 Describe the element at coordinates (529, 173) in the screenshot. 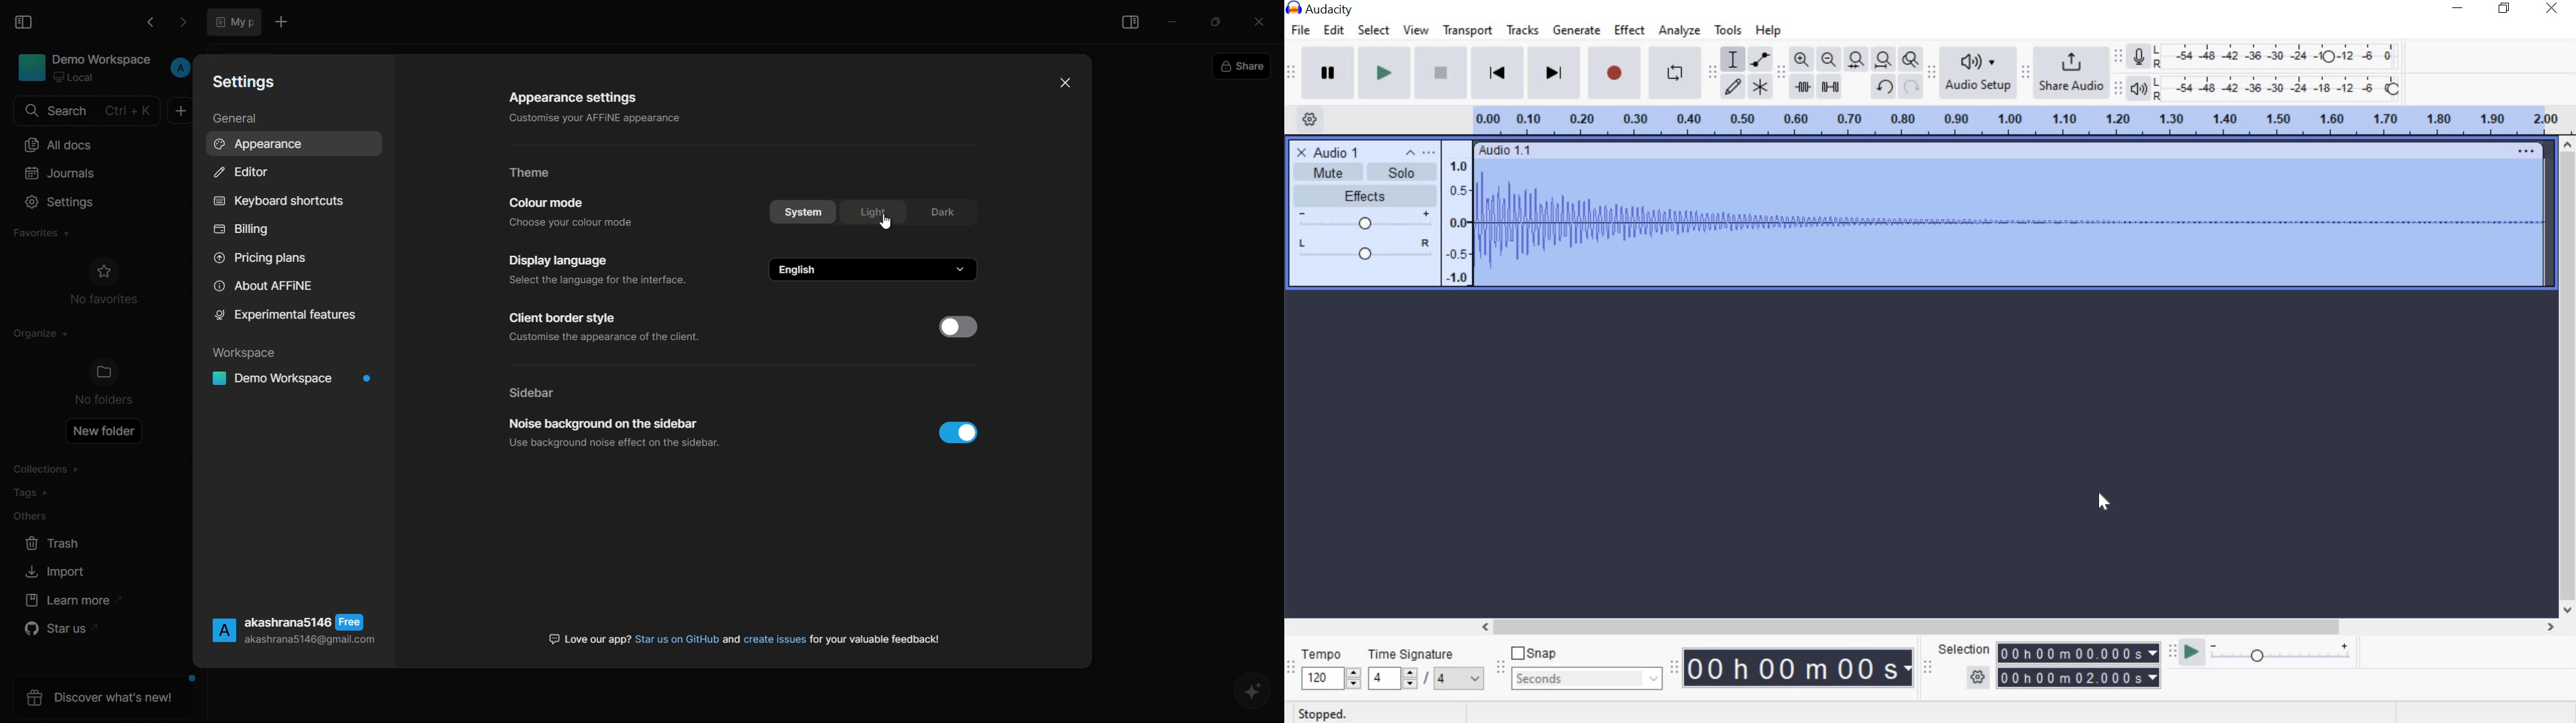

I see `theme` at that location.